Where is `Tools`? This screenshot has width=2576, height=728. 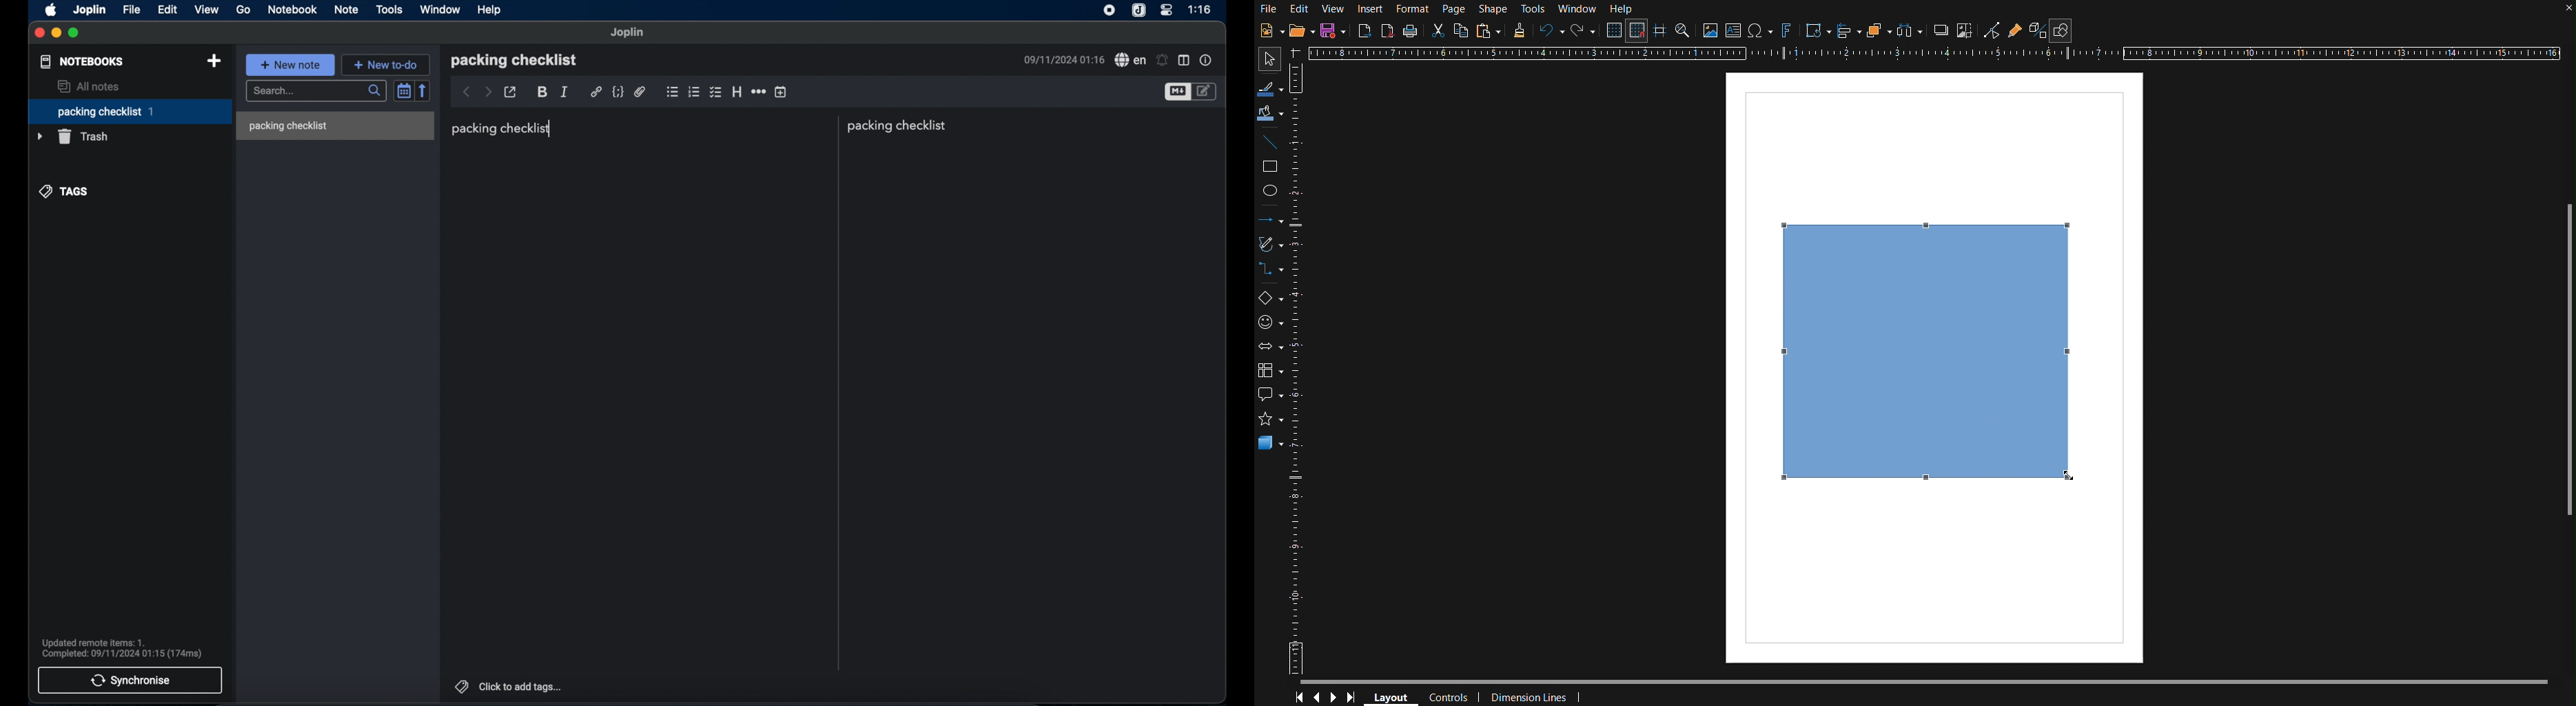
Tools is located at coordinates (1535, 10).